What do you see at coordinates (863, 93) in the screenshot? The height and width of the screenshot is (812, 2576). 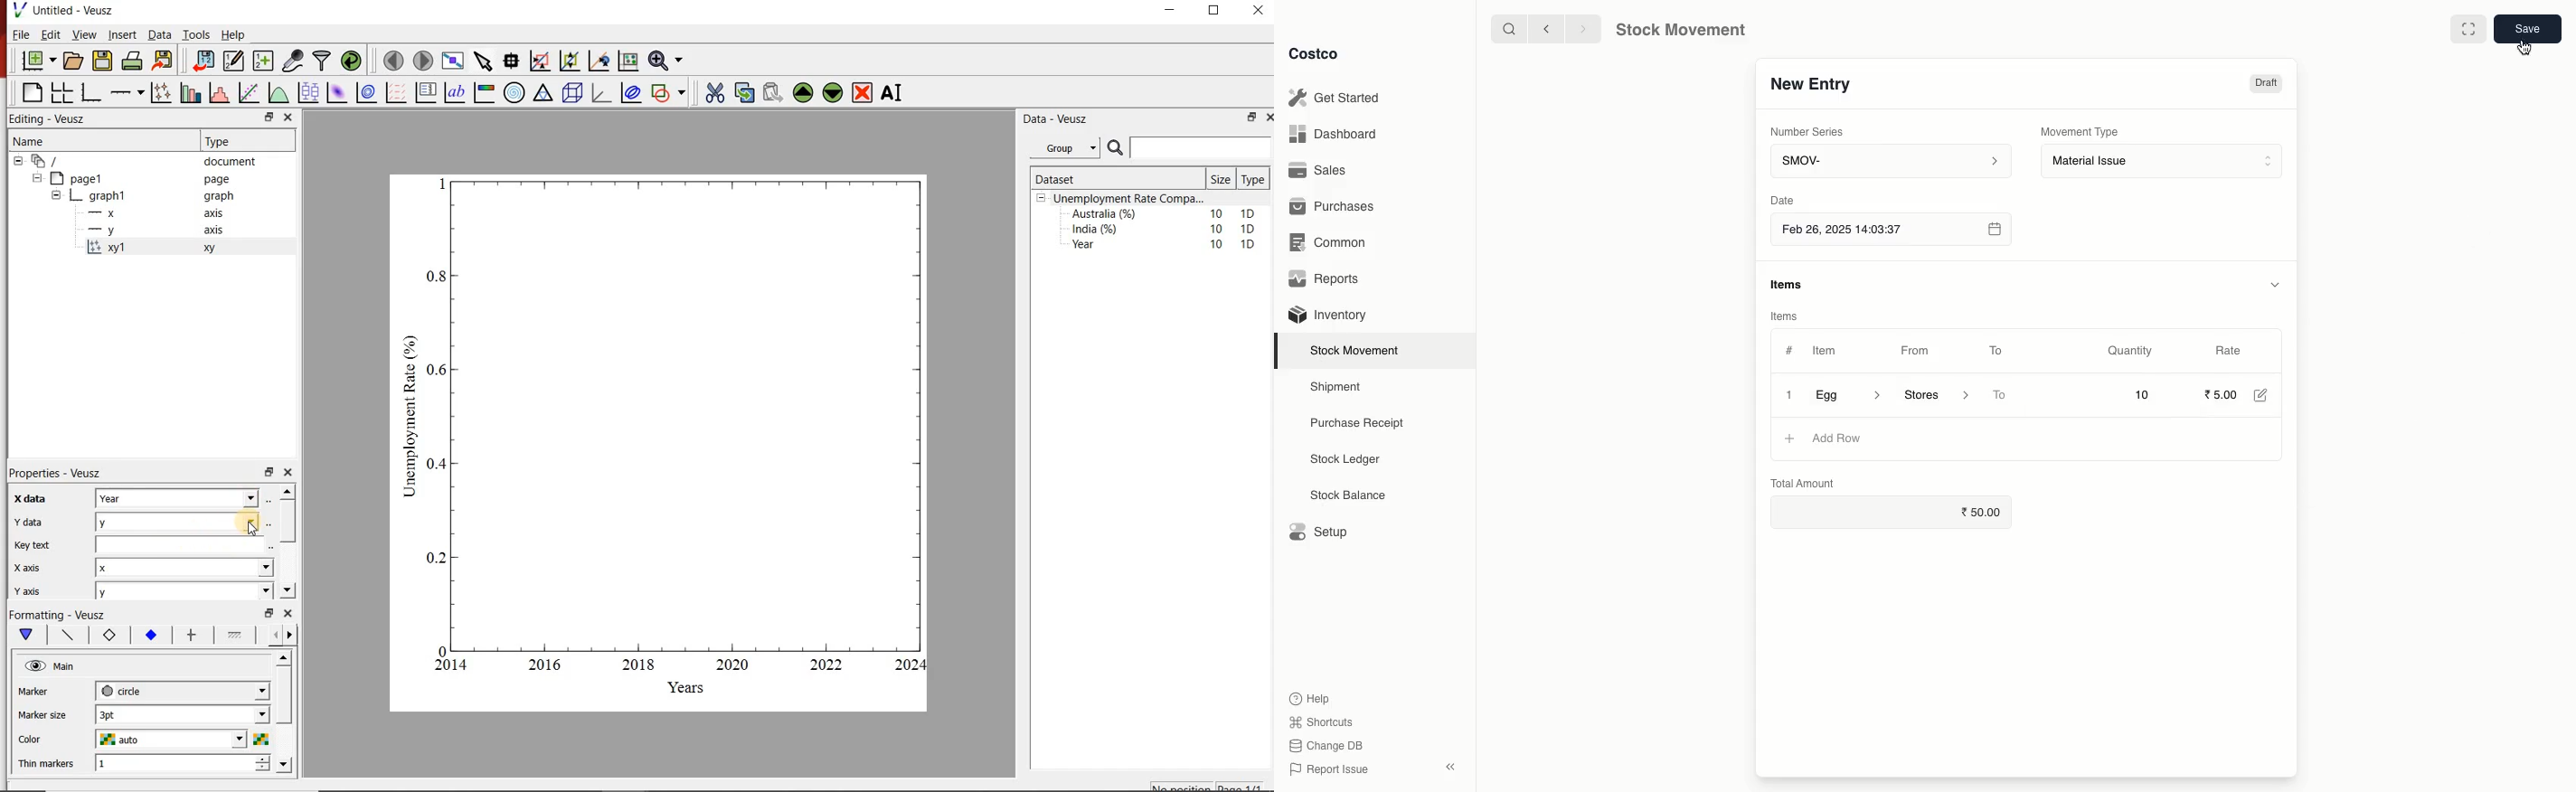 I see `remove the widgets` at bounding box center [863, 93].